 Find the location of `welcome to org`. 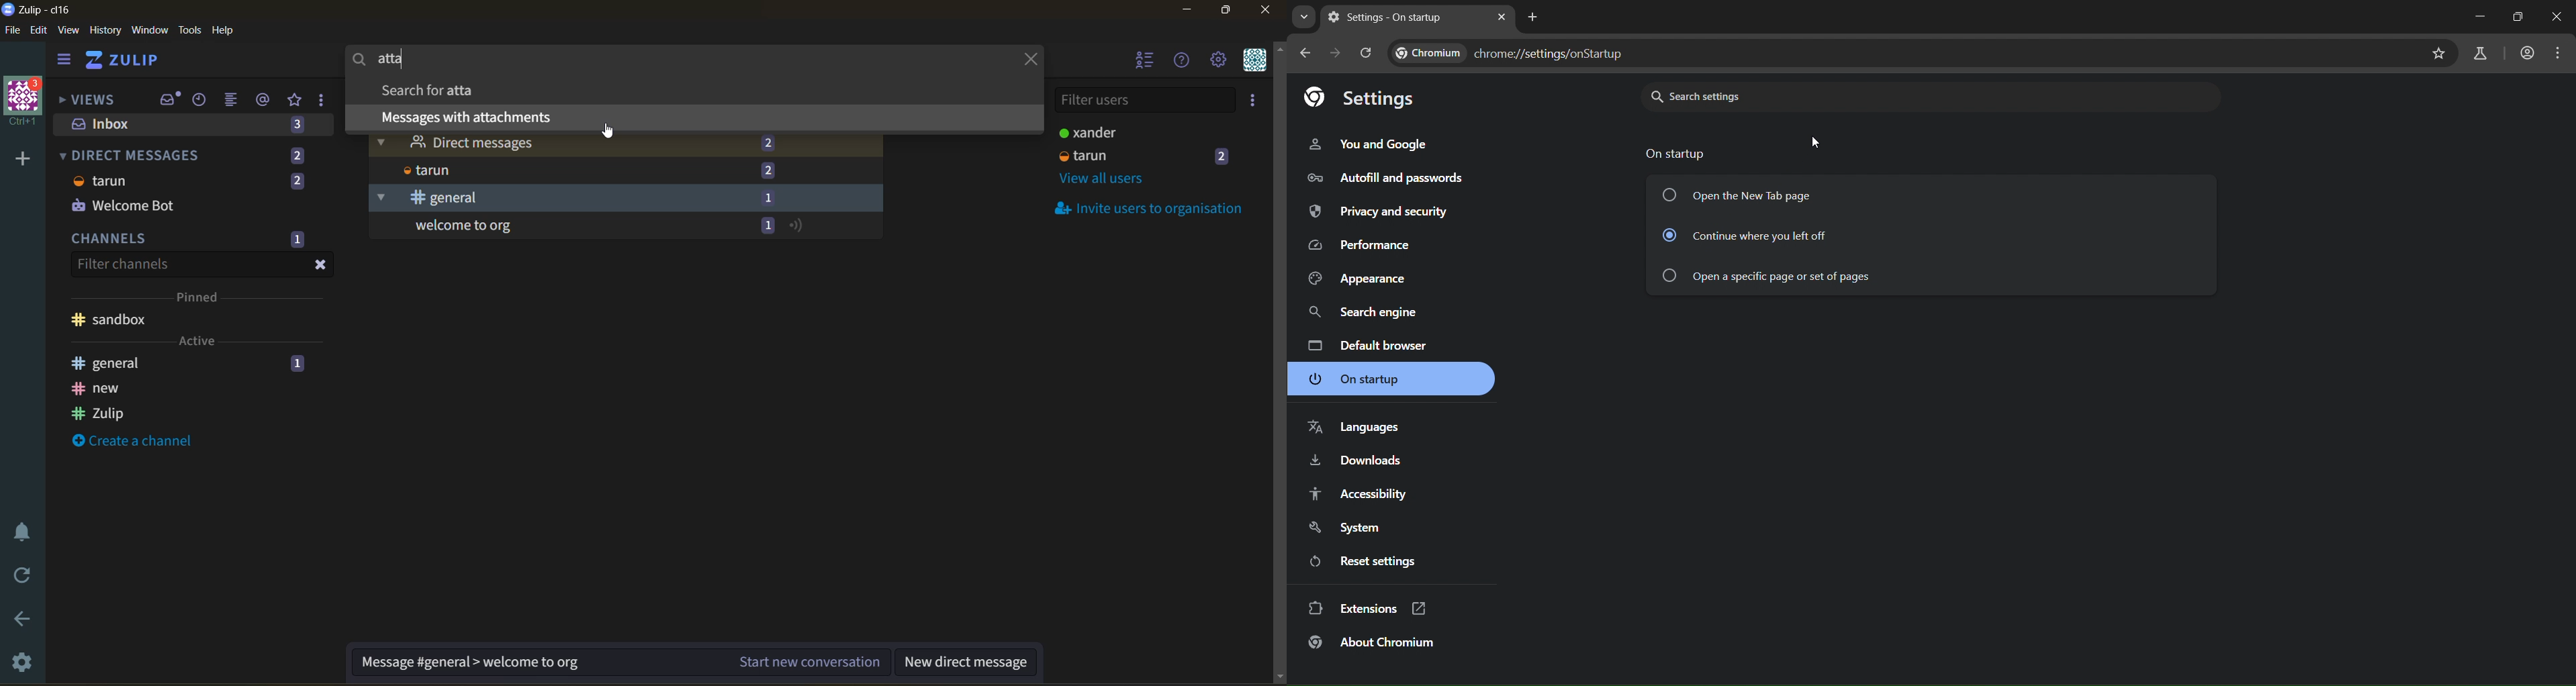

welcome to org is located at coordinates (460, 226).